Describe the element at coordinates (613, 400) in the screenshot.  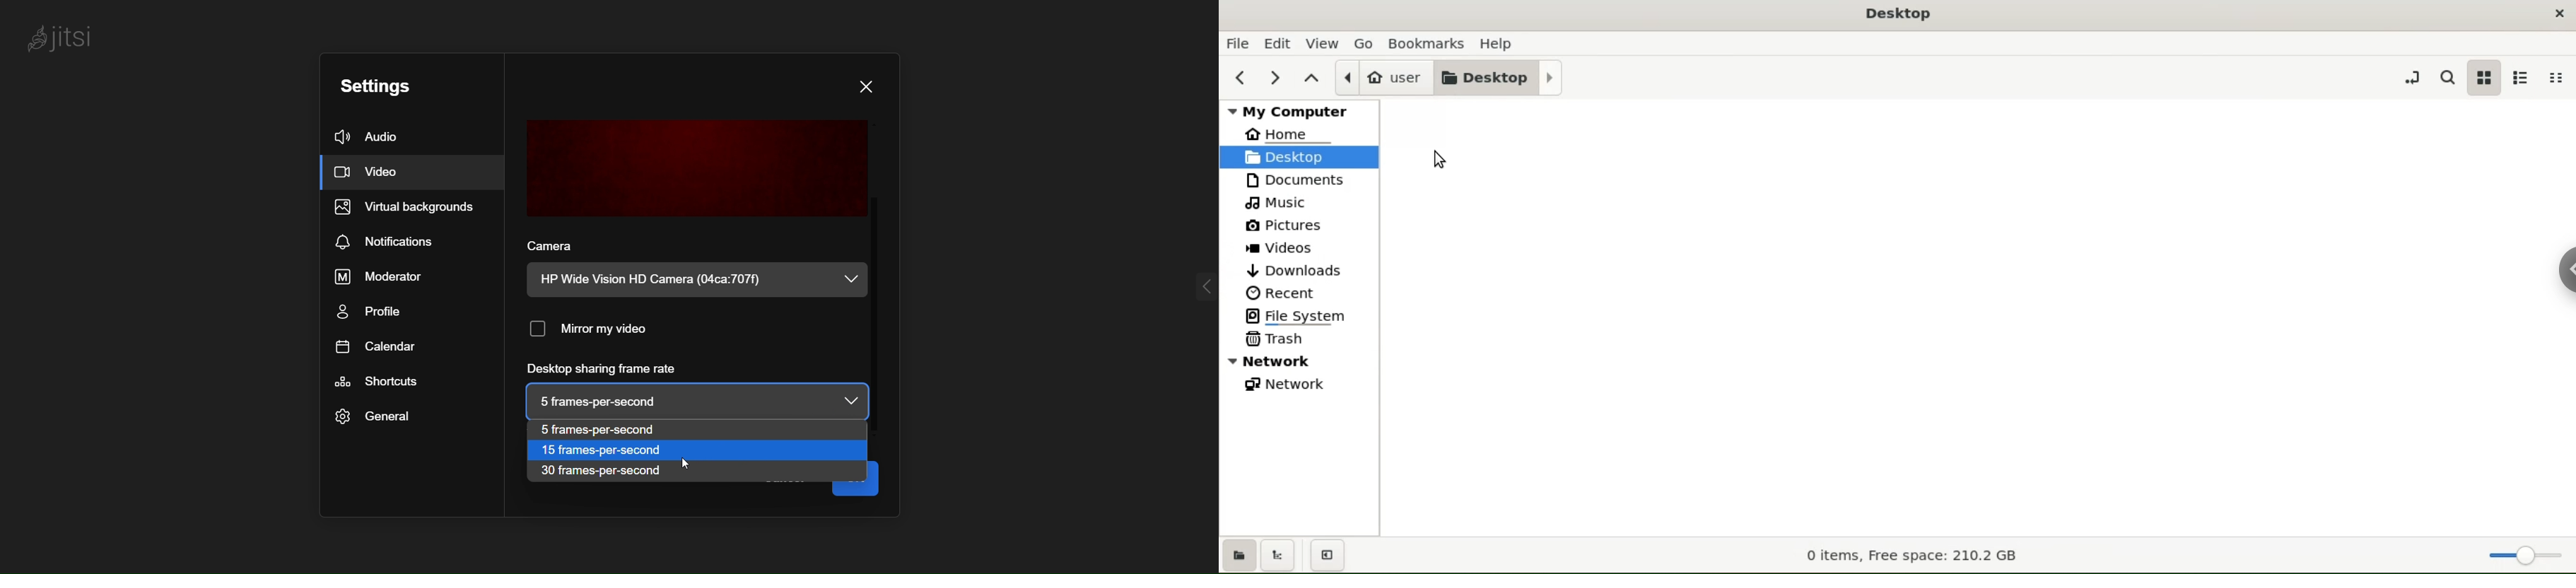
I see `| 5 frames-per-second` at that location.